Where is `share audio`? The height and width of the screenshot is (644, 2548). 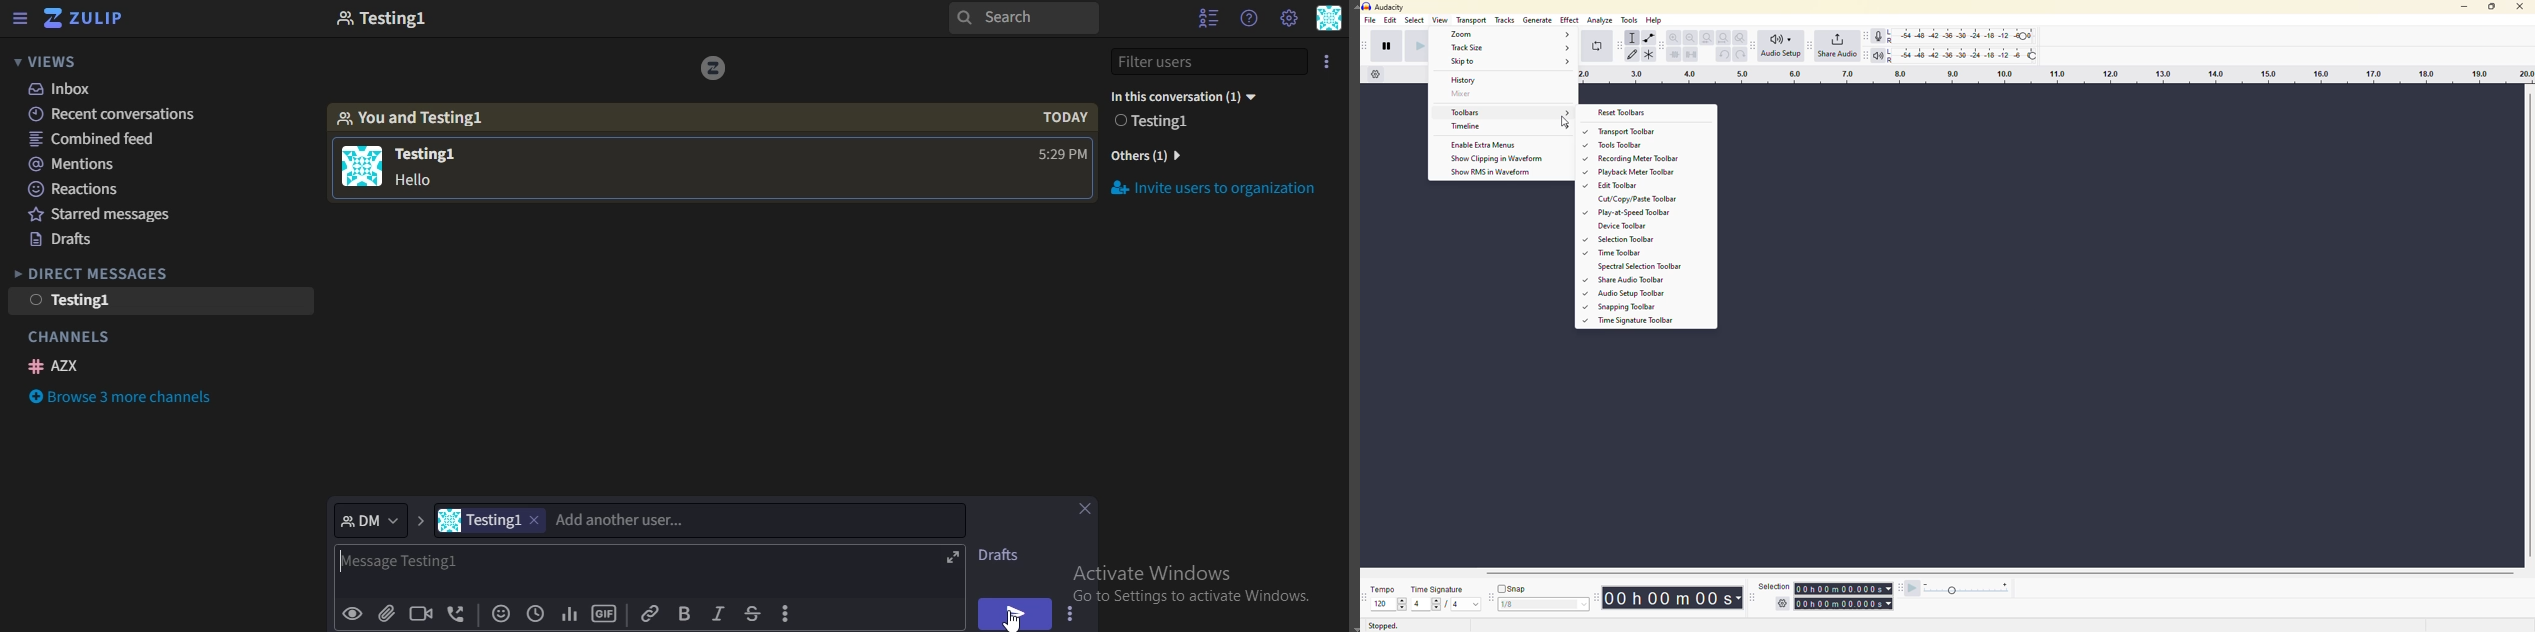 share audio is located at coordinates (1837, 45).